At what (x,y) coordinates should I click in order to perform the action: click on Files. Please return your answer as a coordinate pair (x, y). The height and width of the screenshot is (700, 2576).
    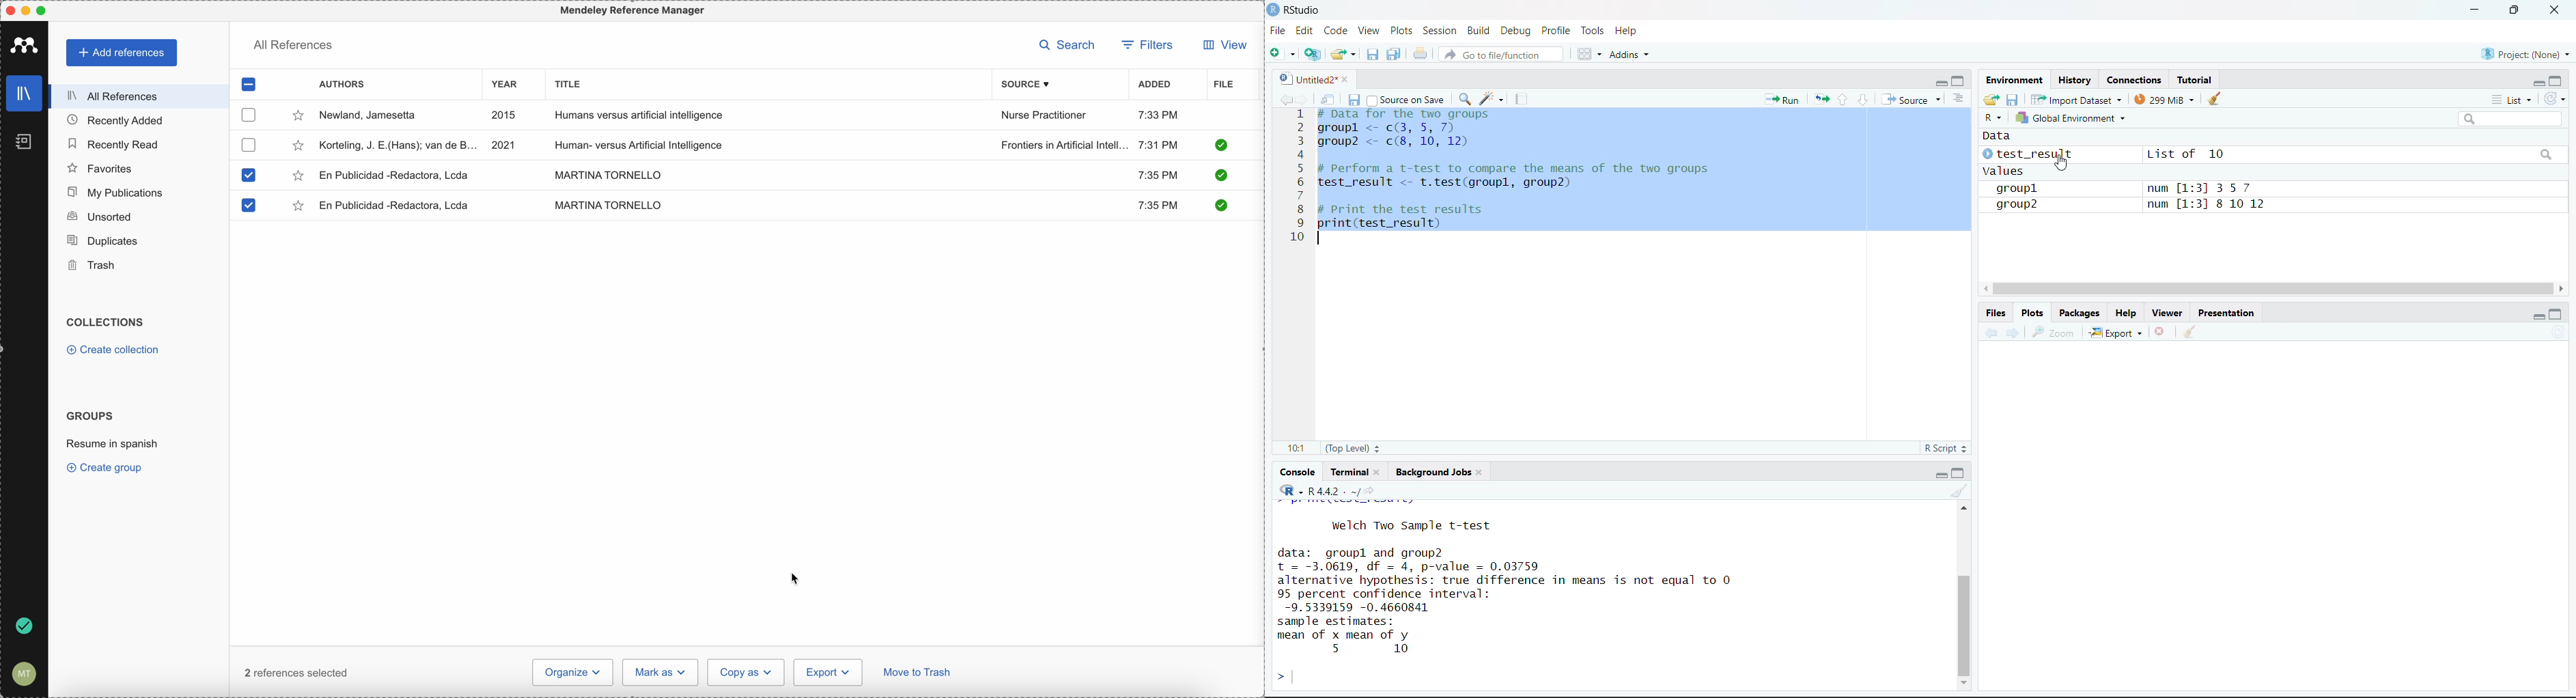
    Looking at the image, I should click on (1996, 313).